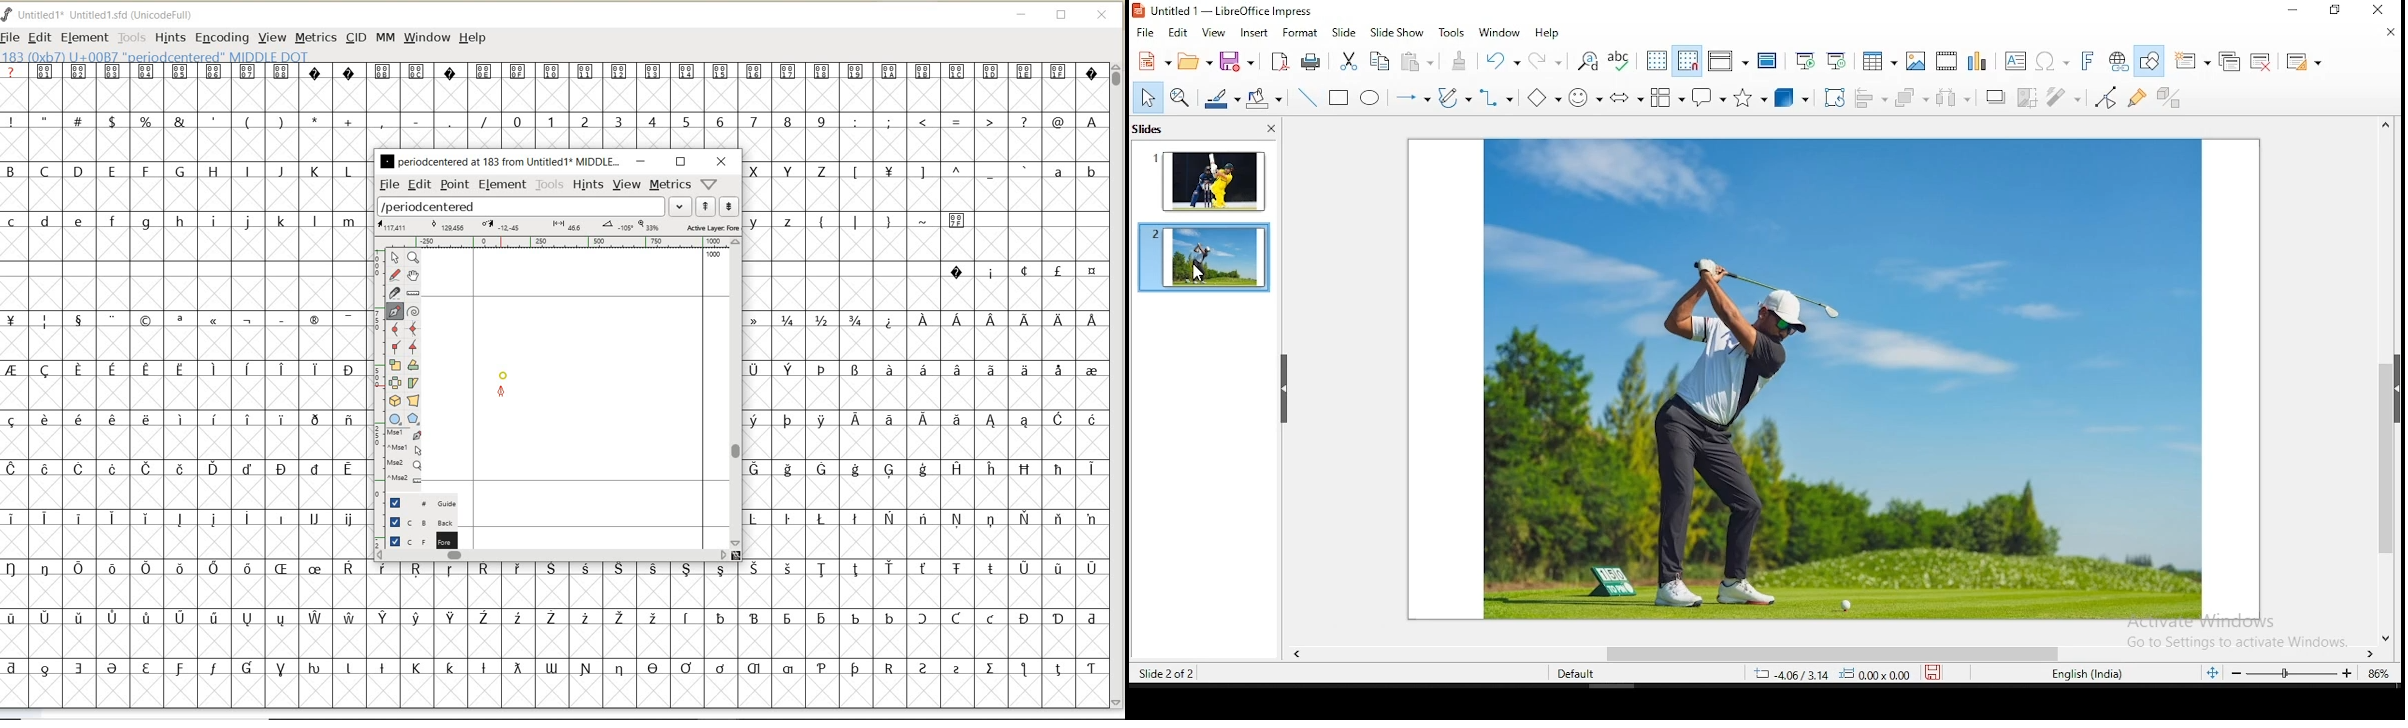  What do you see at coordinates (1872, 99) in the screenshot?
I see `align objects` at bounding box center [1872, 99].